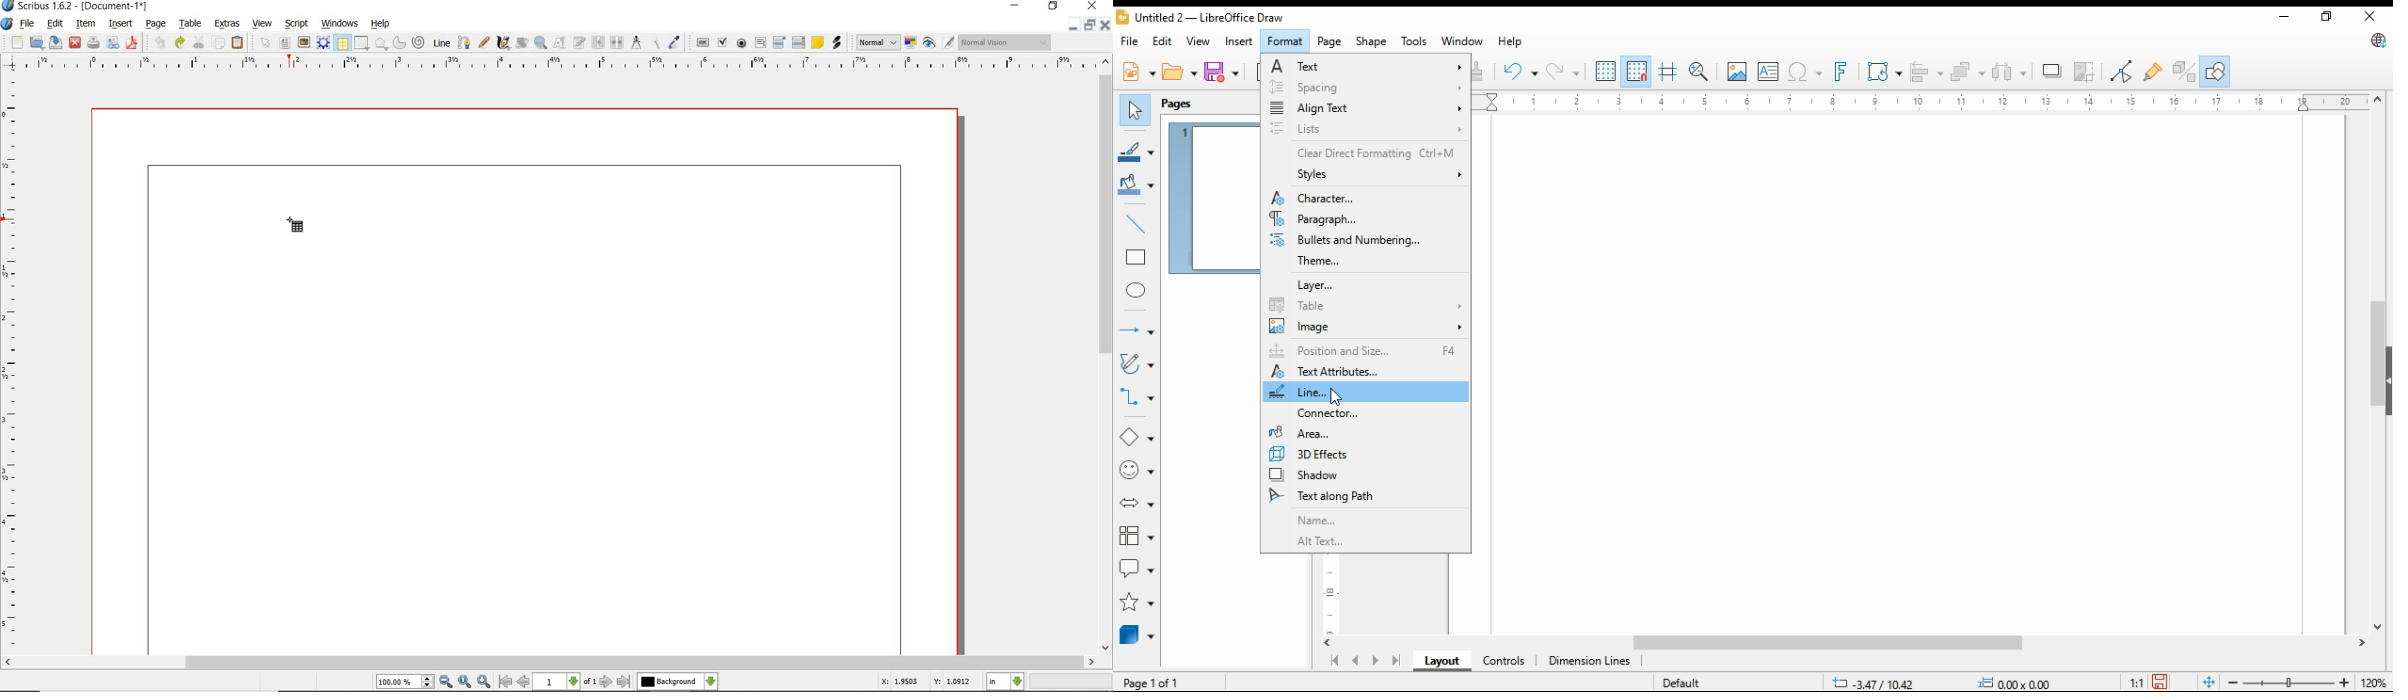  Describe the element at coordinates (361, 44) in the screenshot. I see `shape` at that location.